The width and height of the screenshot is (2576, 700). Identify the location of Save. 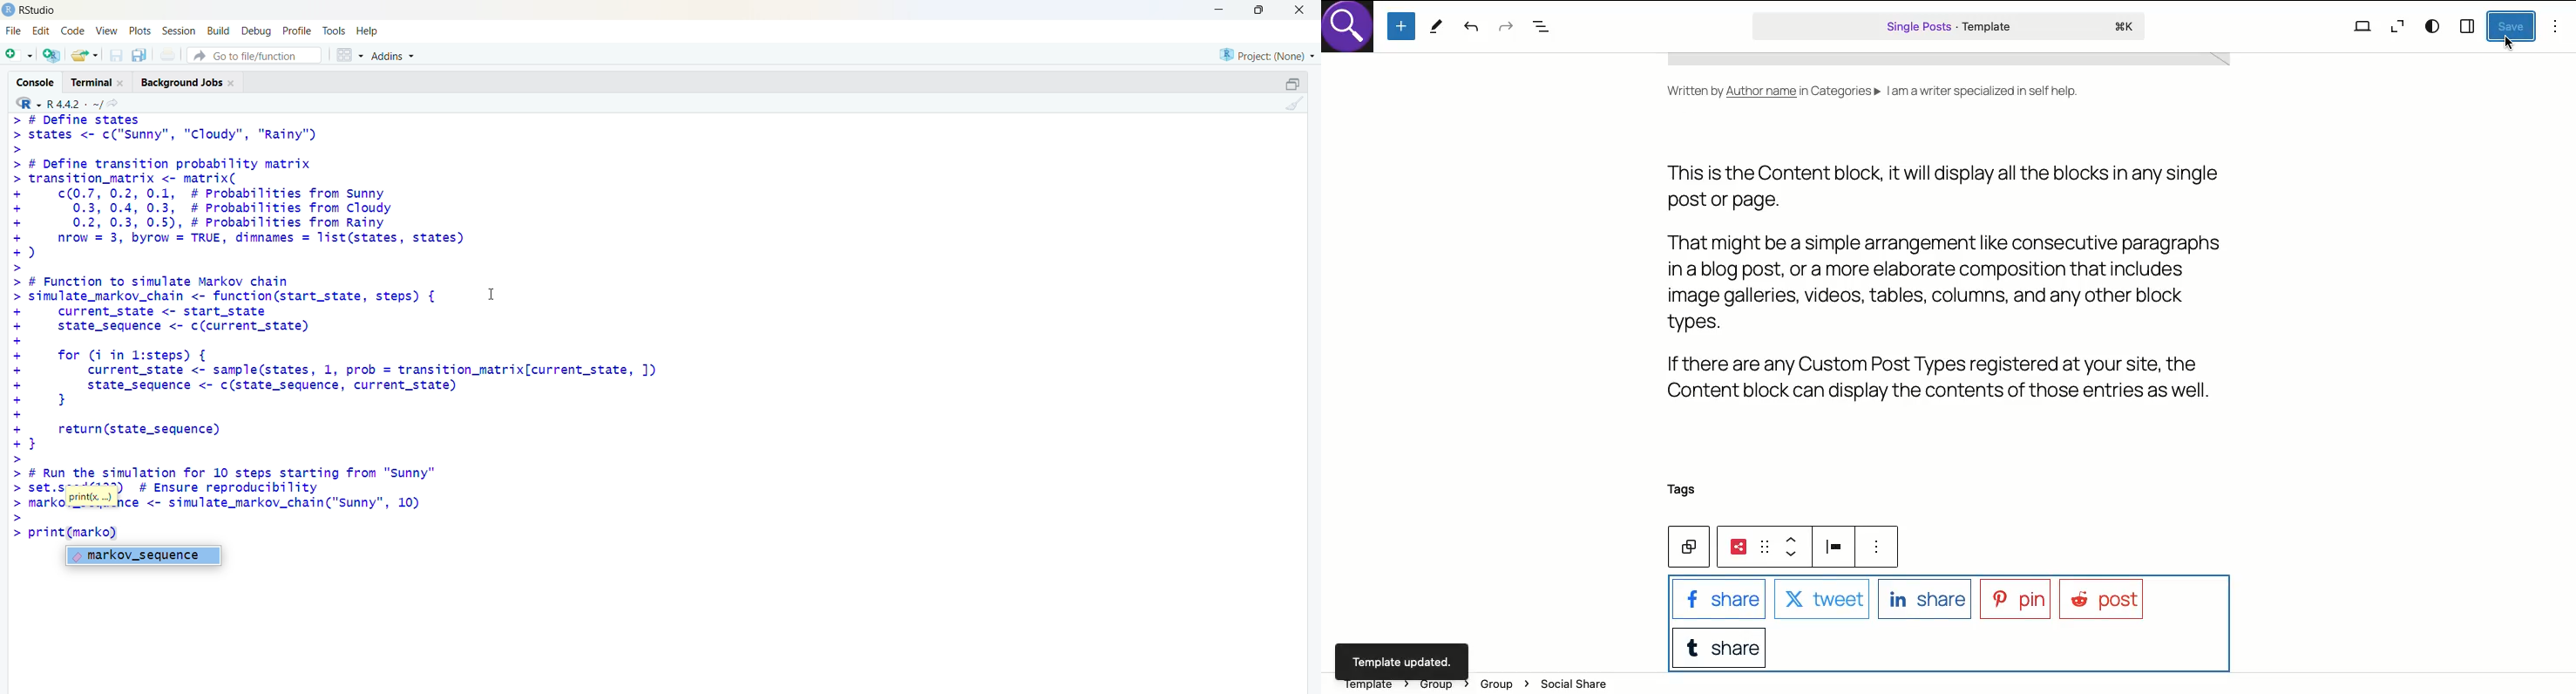
(2512, 26).